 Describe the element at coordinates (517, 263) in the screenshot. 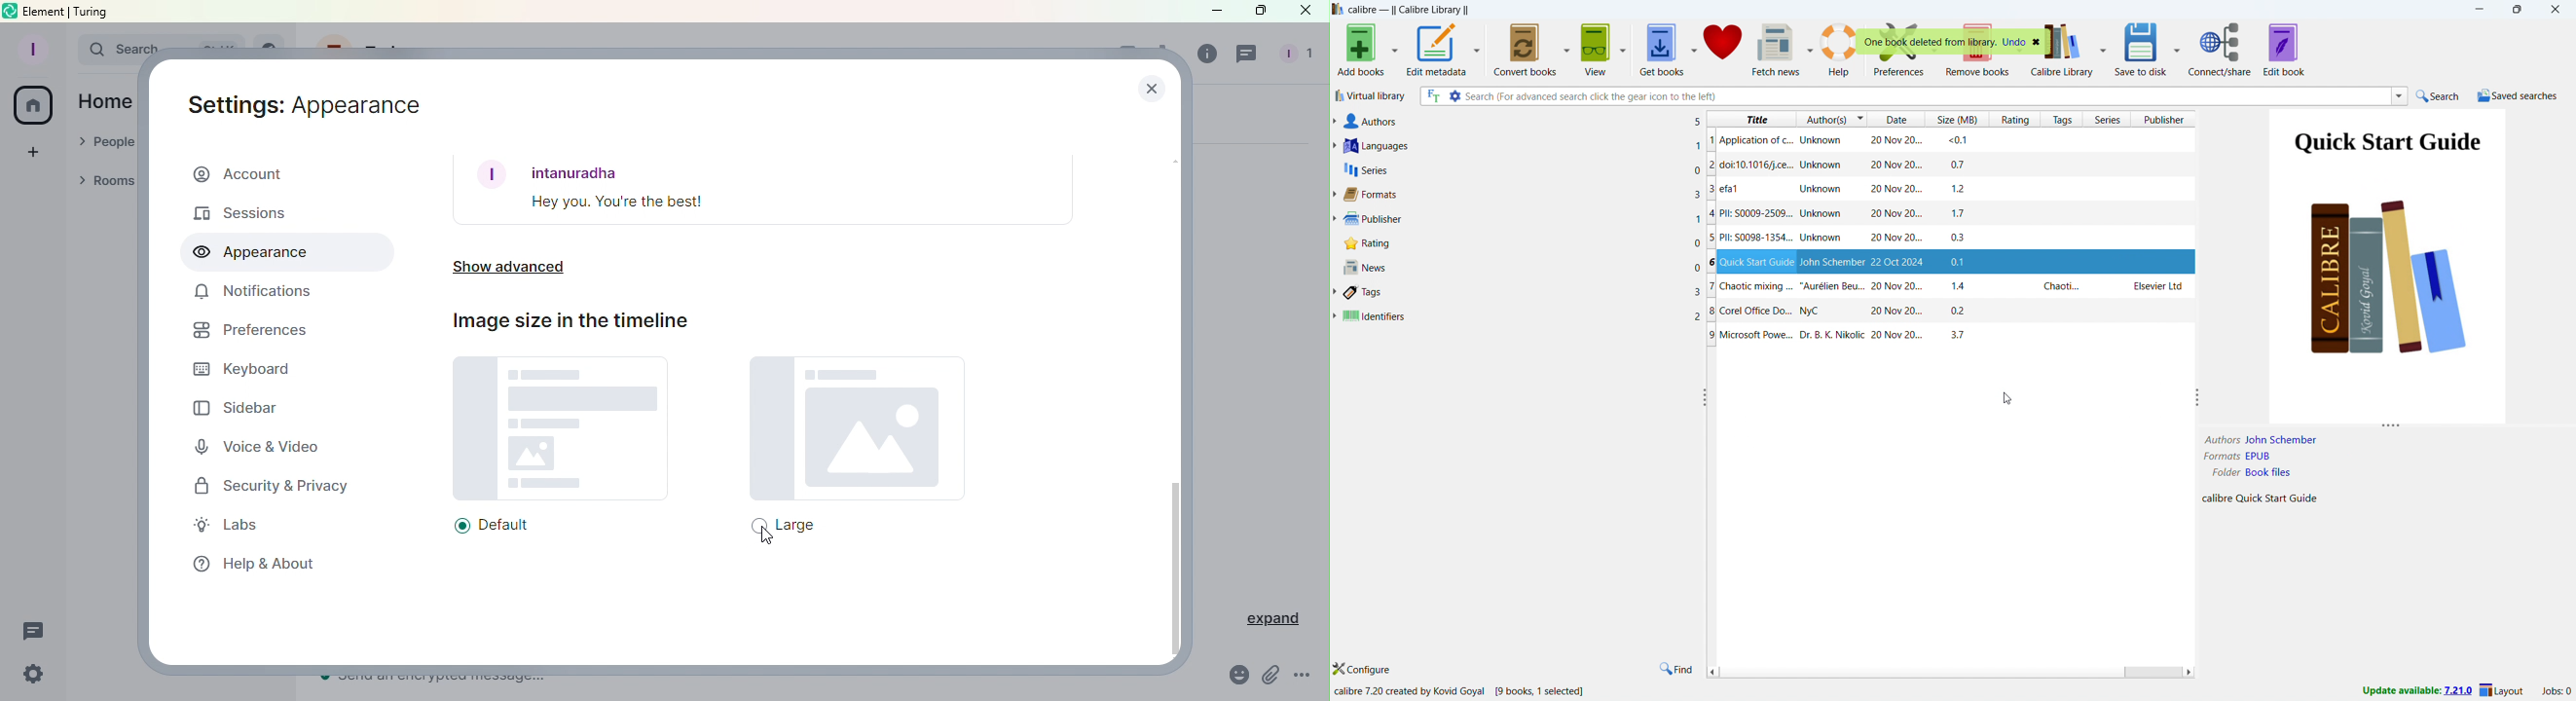

I see `Show advanced` at that location.